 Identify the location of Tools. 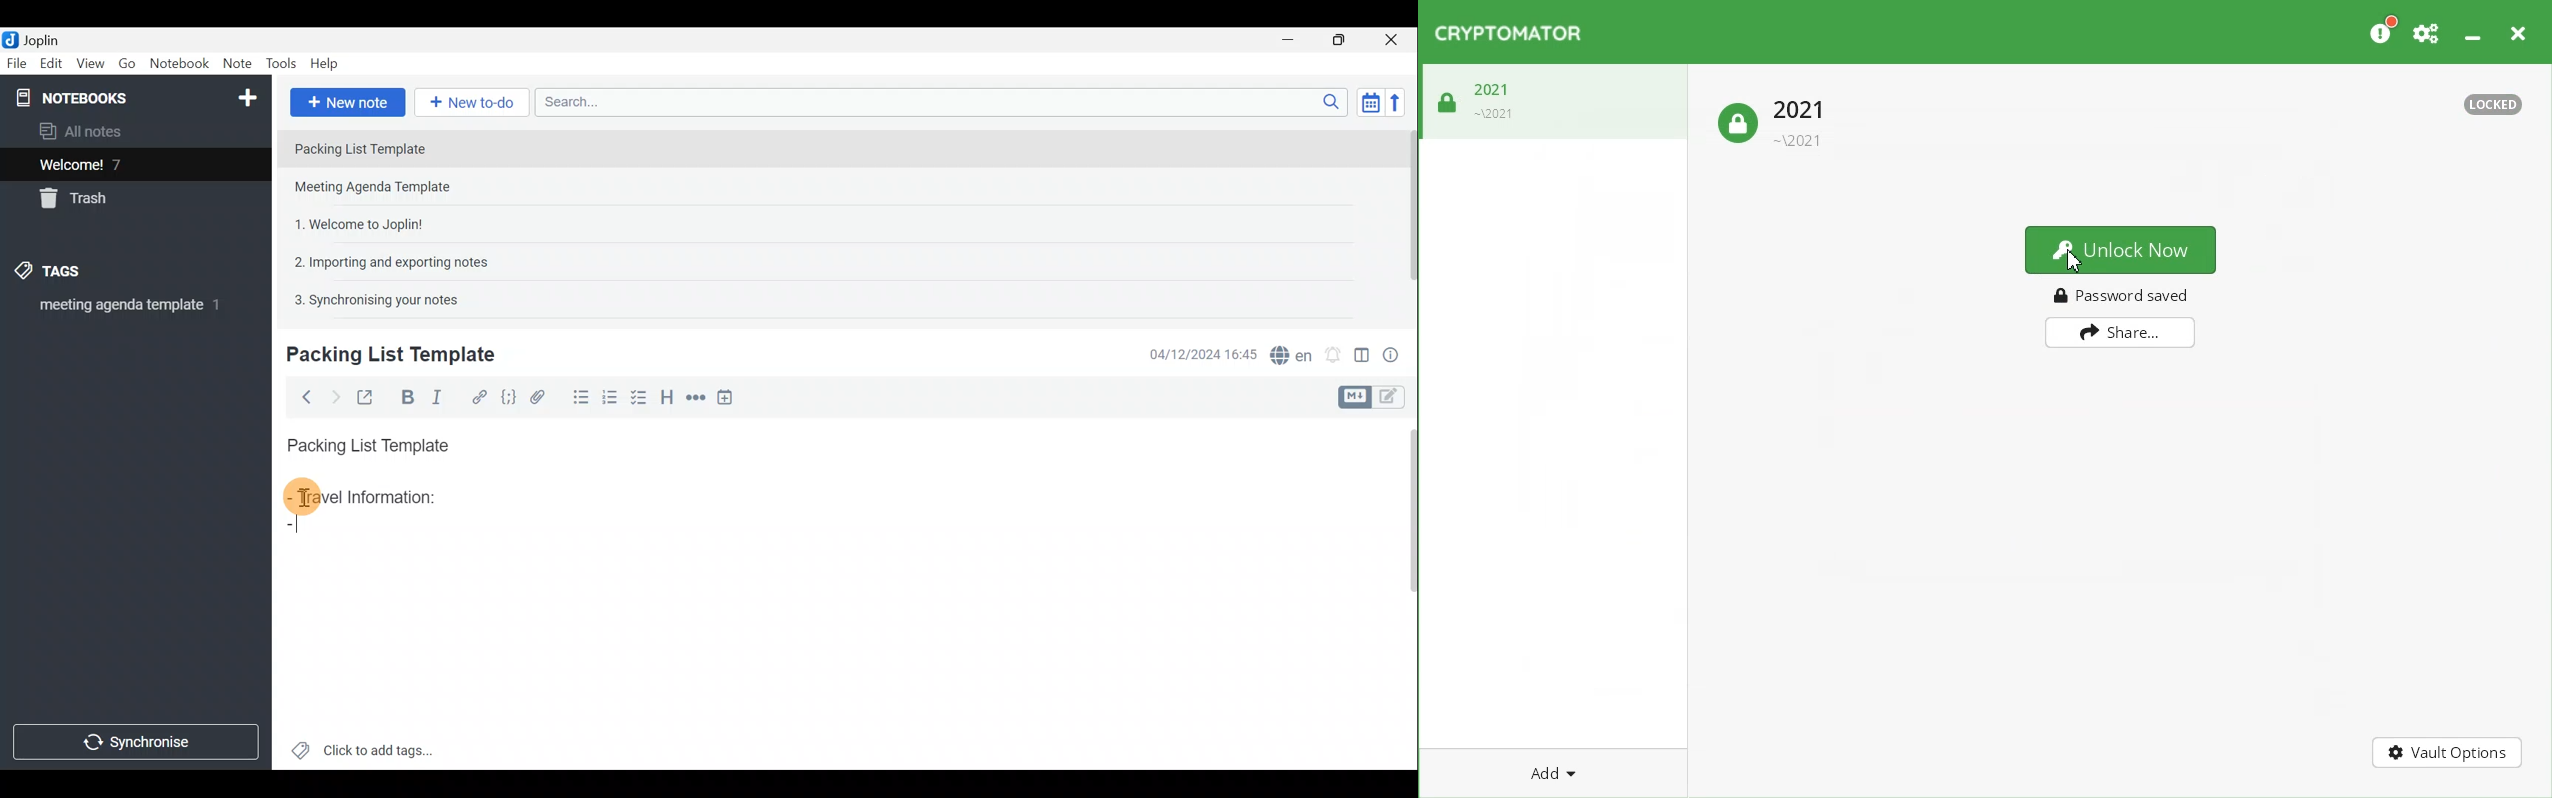
(283, 64).